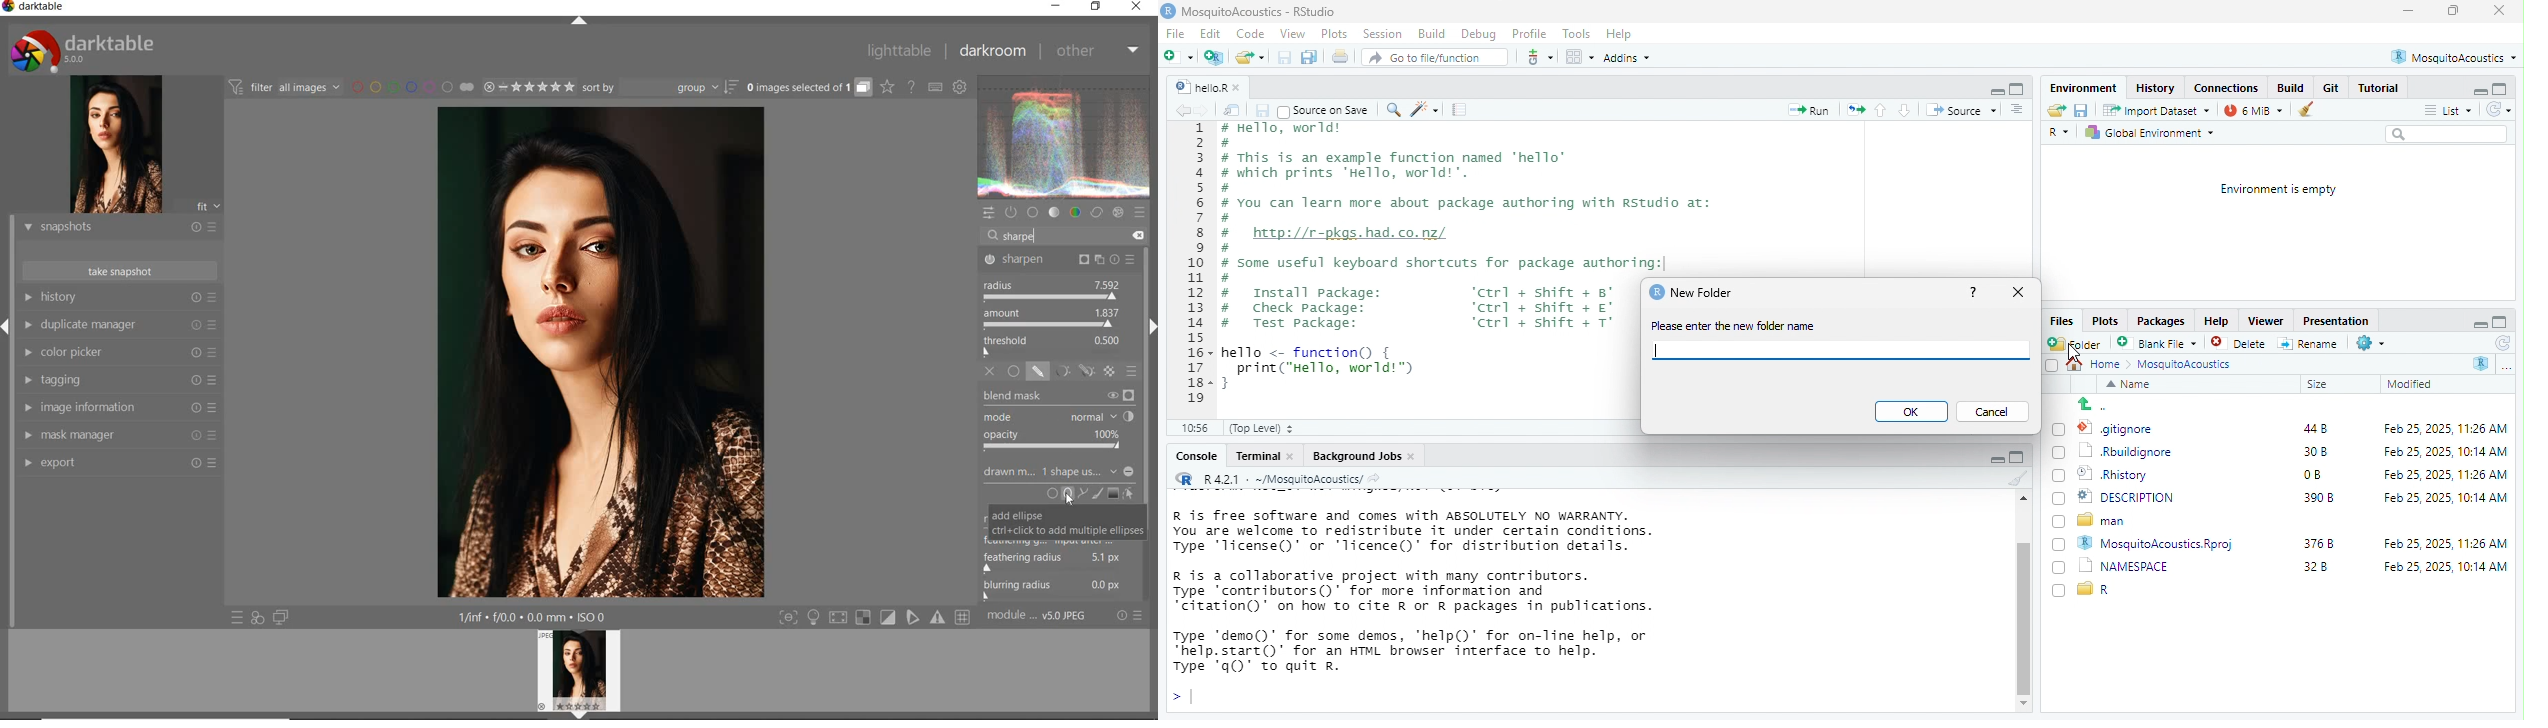 This screenshot has width=2548, height=728. What do you see at coordinates (1054, 345) in the screenshot?
I see `THRESHOLD` at bounding box center [1054, 345].